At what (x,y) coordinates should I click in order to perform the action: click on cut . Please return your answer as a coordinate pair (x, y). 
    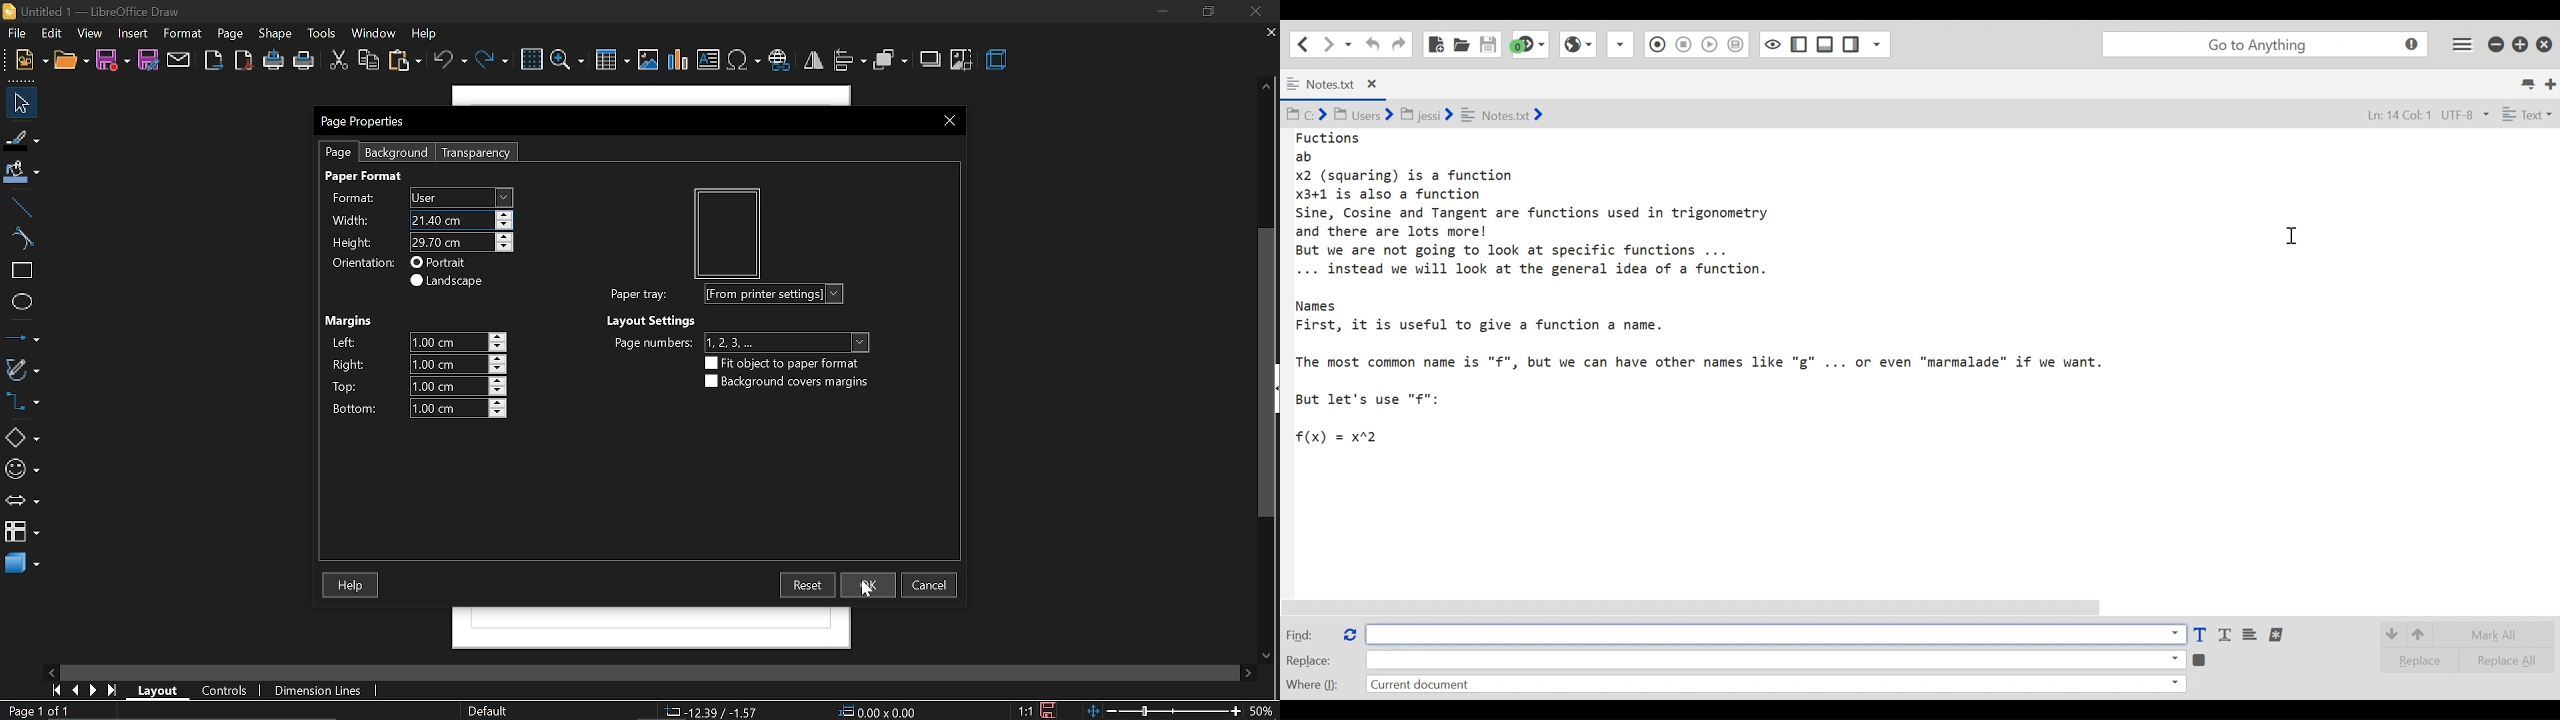
    Looking at the image, I should click on (336, 61).